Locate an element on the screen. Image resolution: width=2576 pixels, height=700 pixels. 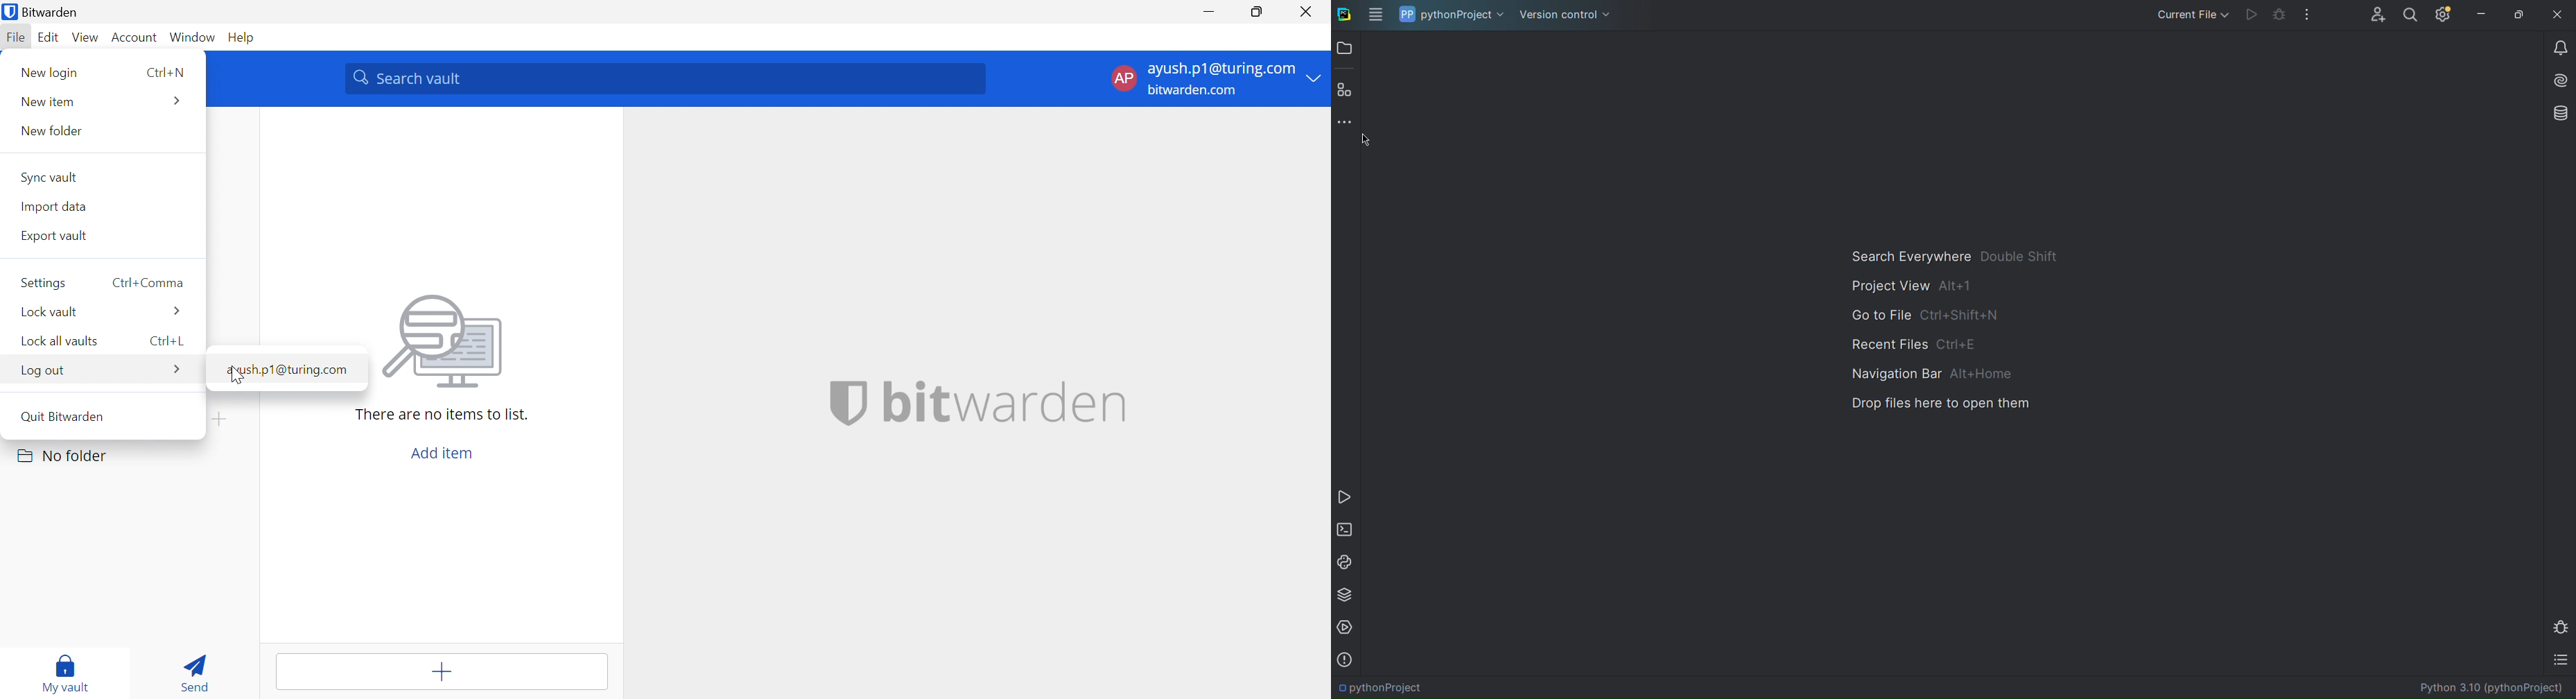
PythonProject is located at coordinates (1387, 684).